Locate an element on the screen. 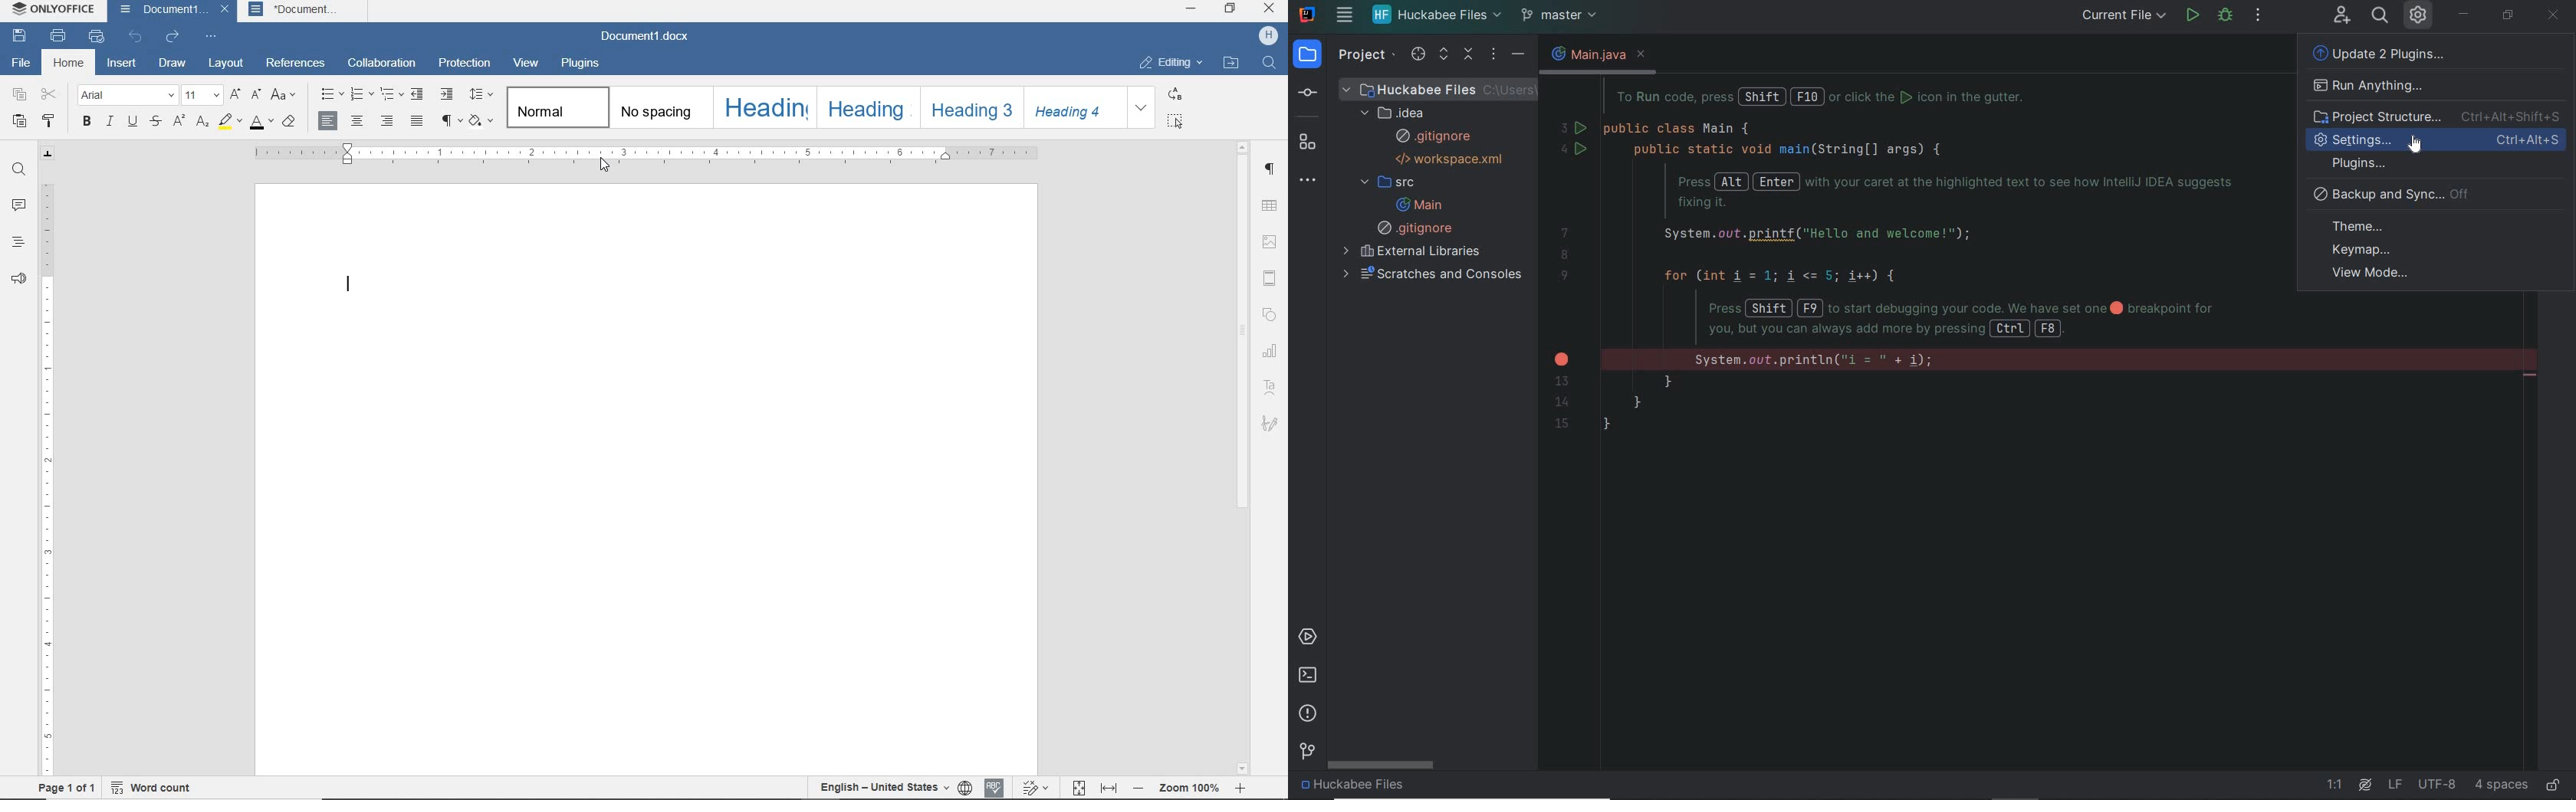  REPLACE is located at coordinates (1175, 94).